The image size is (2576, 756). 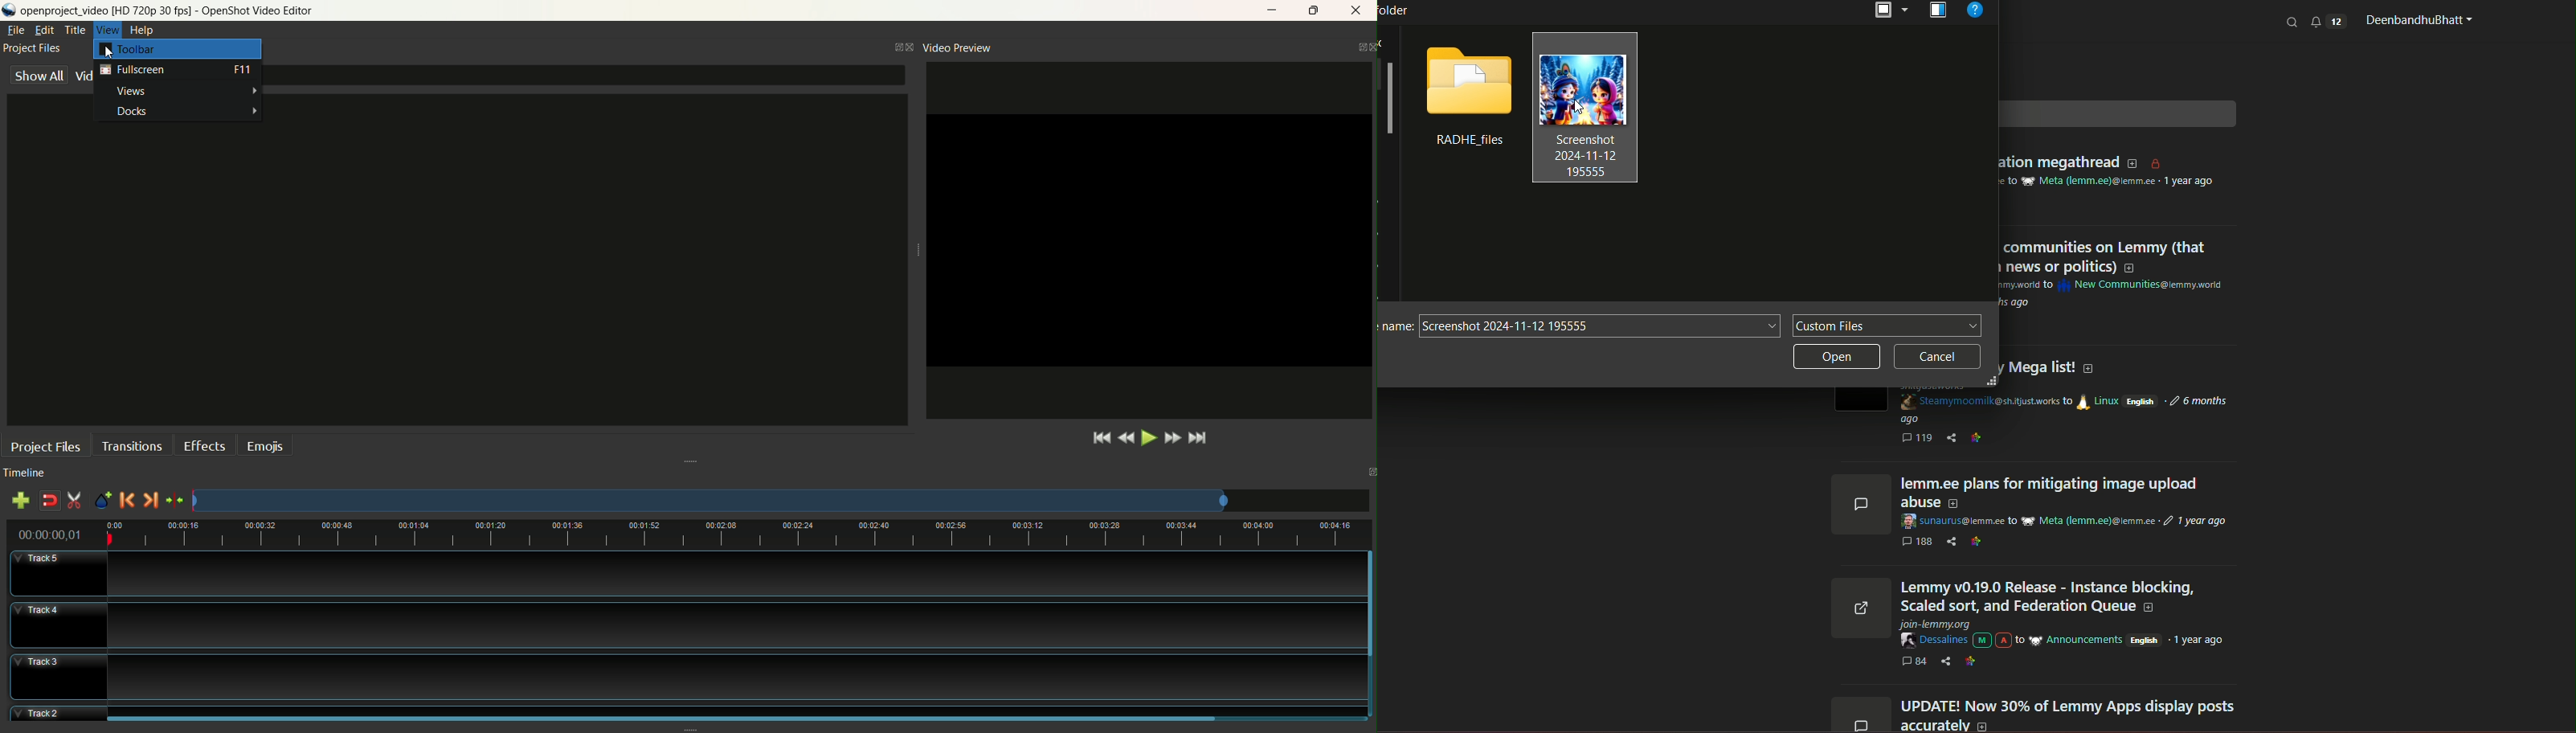 What do you see at coordinates (108, 29) in the screenshot?
I see `view` at bounding box center [108, 29].